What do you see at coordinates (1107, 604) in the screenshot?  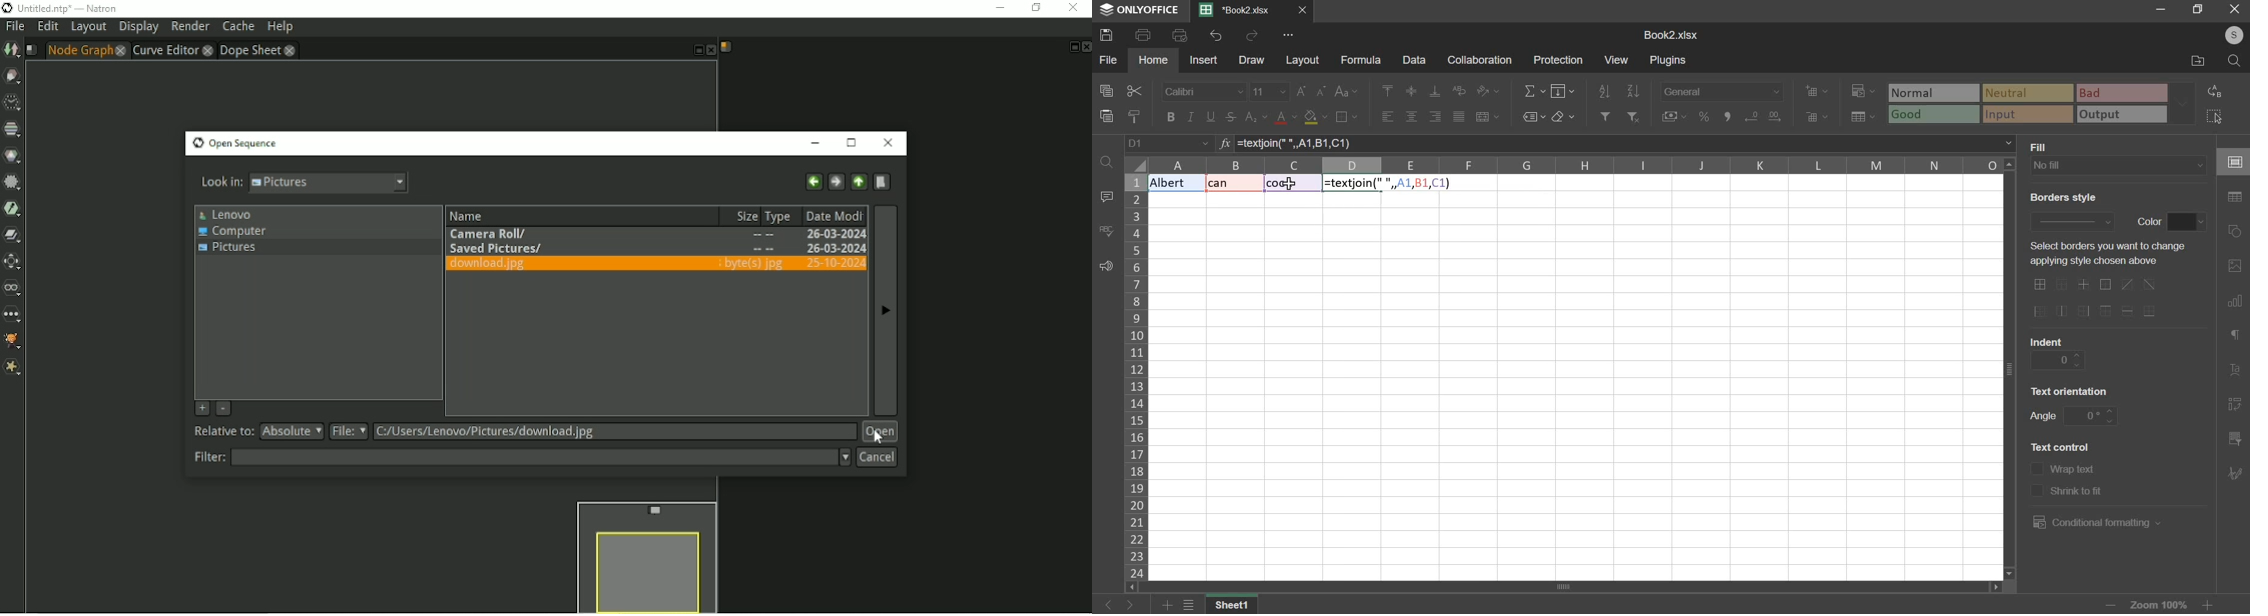 I see `go back` at bounding box center [1107, 604].